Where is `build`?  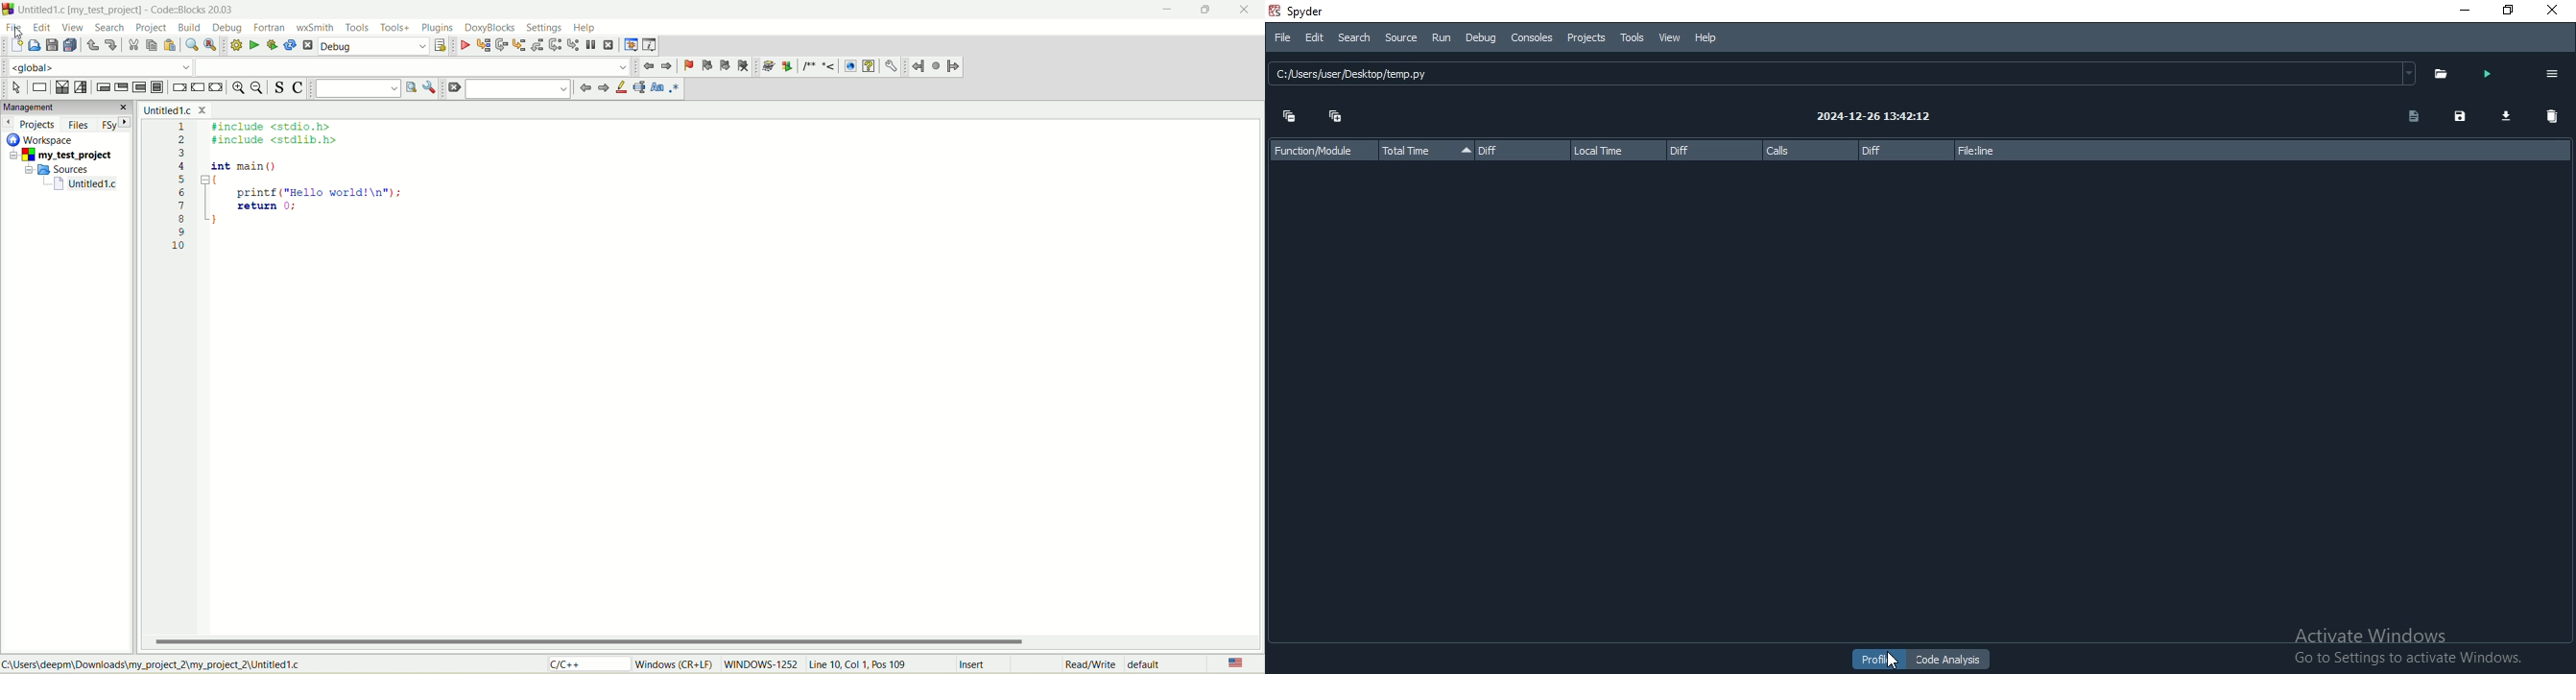 build is located at coordinates (191, 28).